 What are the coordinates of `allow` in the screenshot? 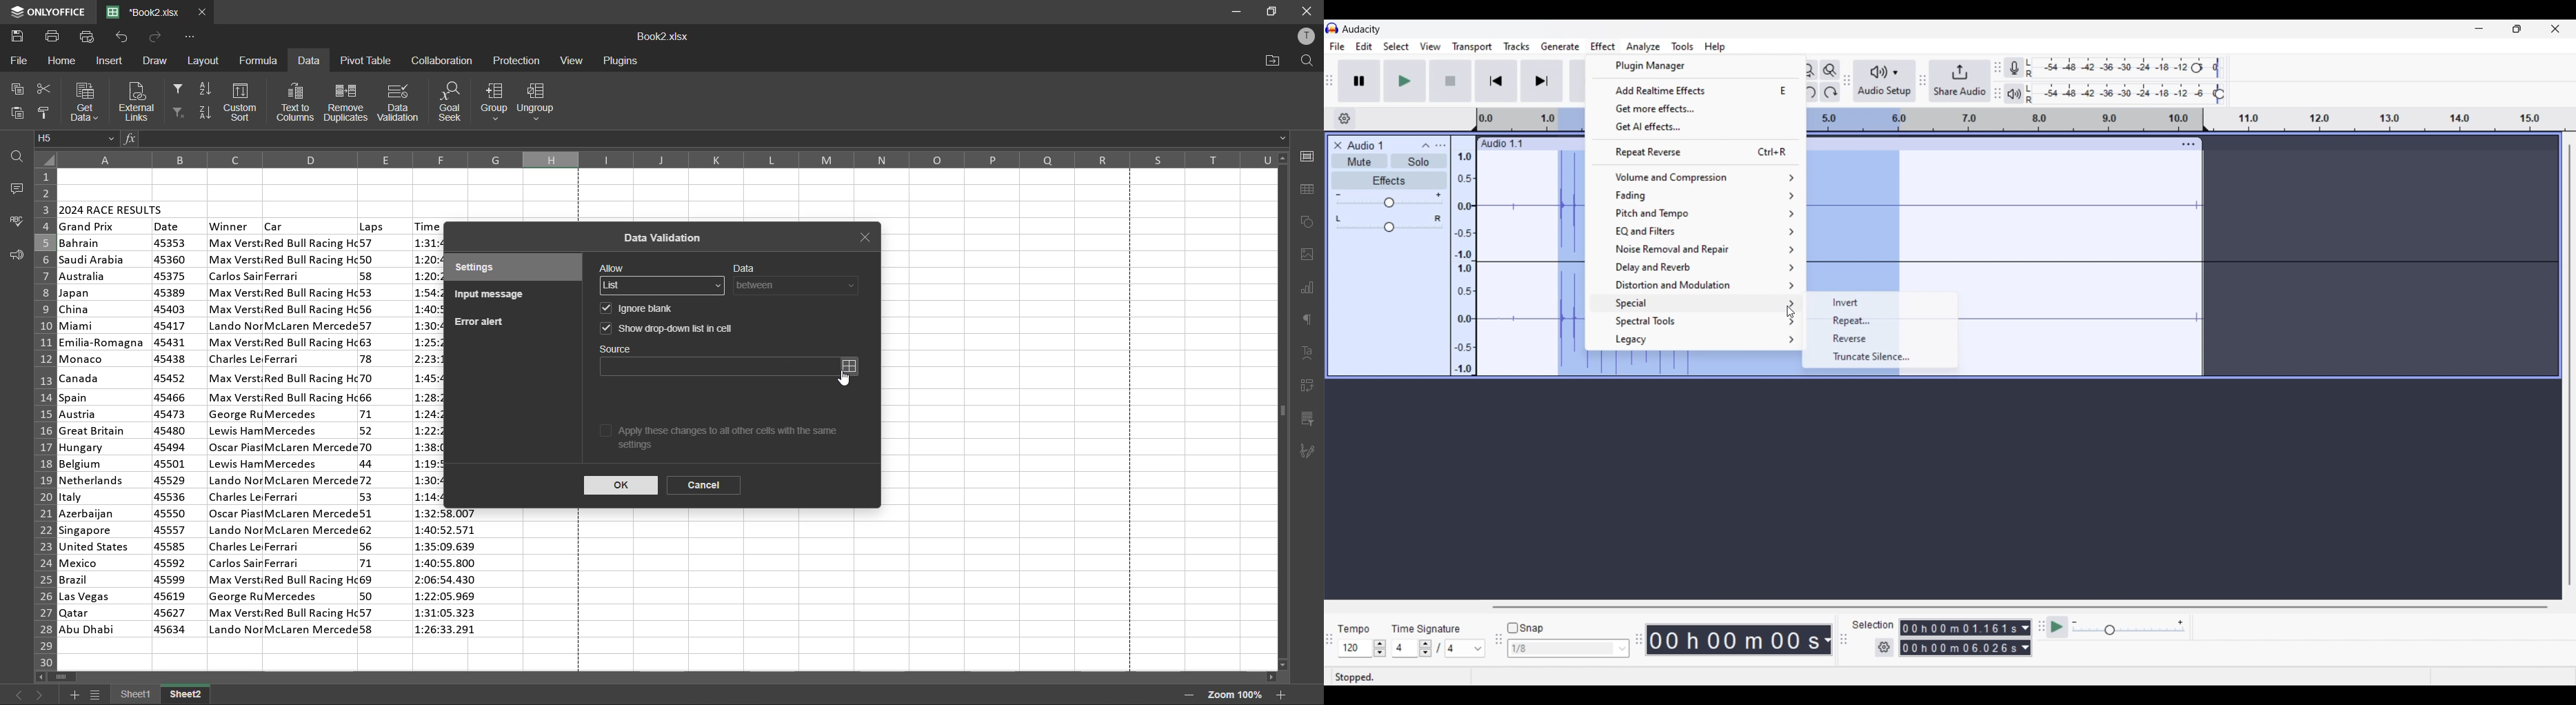 It's located at (612, 267).